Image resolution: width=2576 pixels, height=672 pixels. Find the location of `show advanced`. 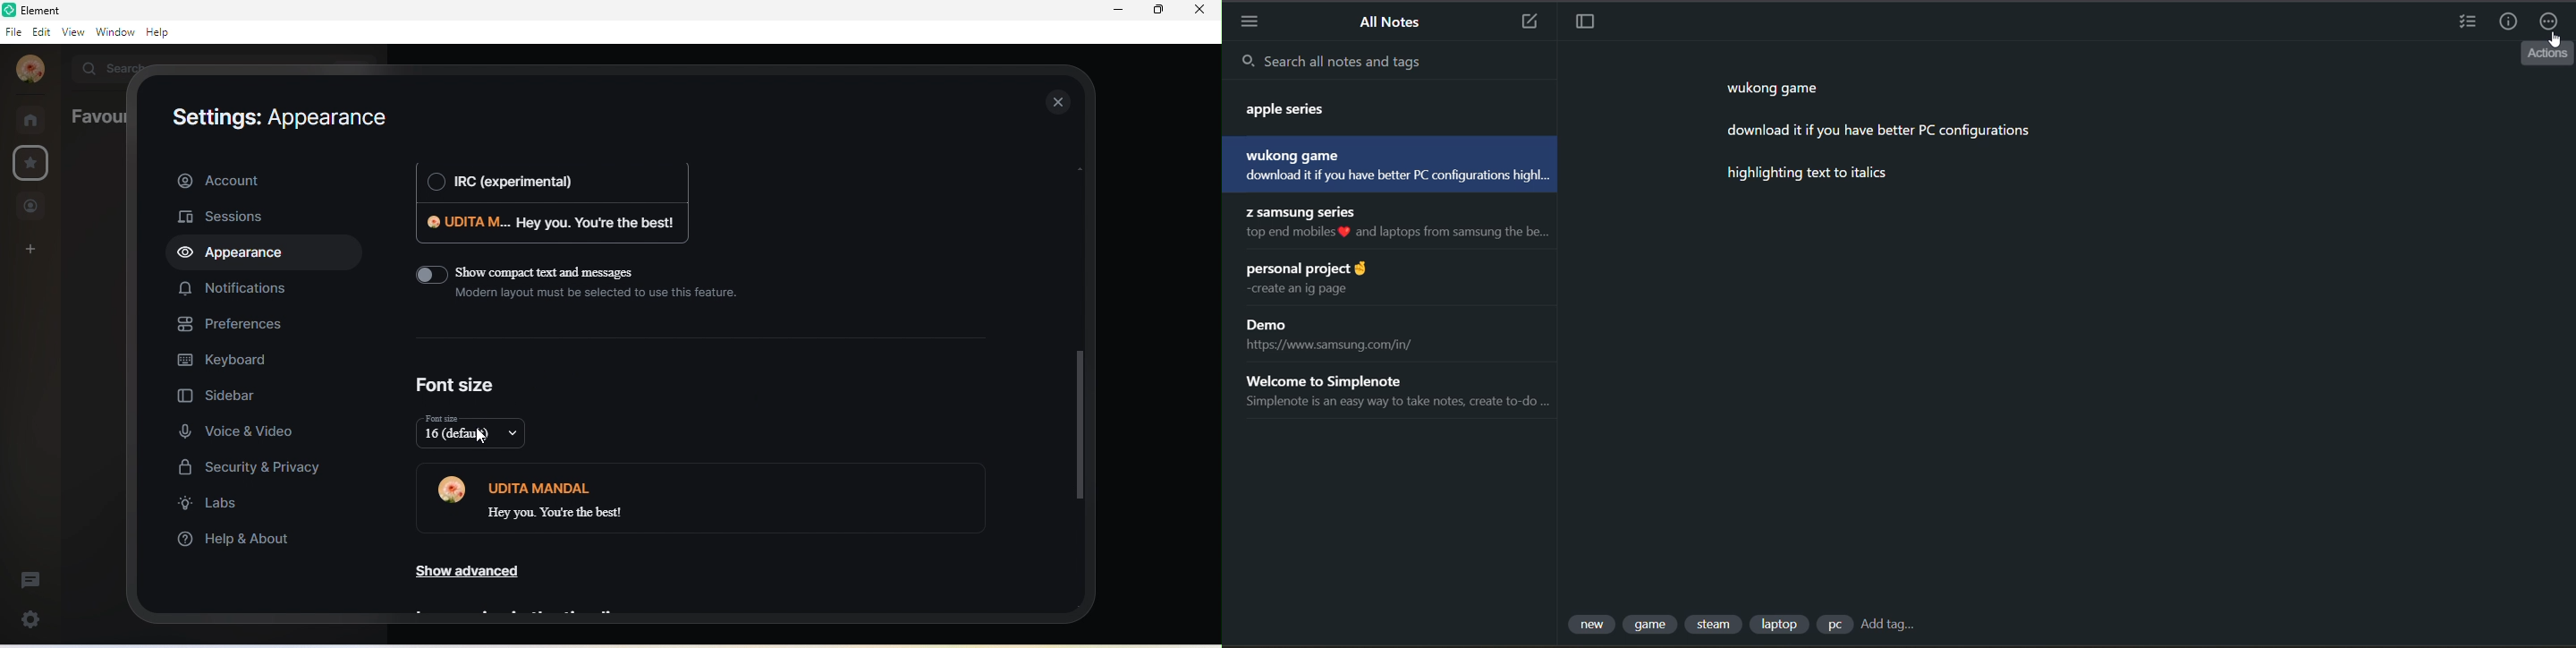

show advanced is located at coordinates (468, 567).